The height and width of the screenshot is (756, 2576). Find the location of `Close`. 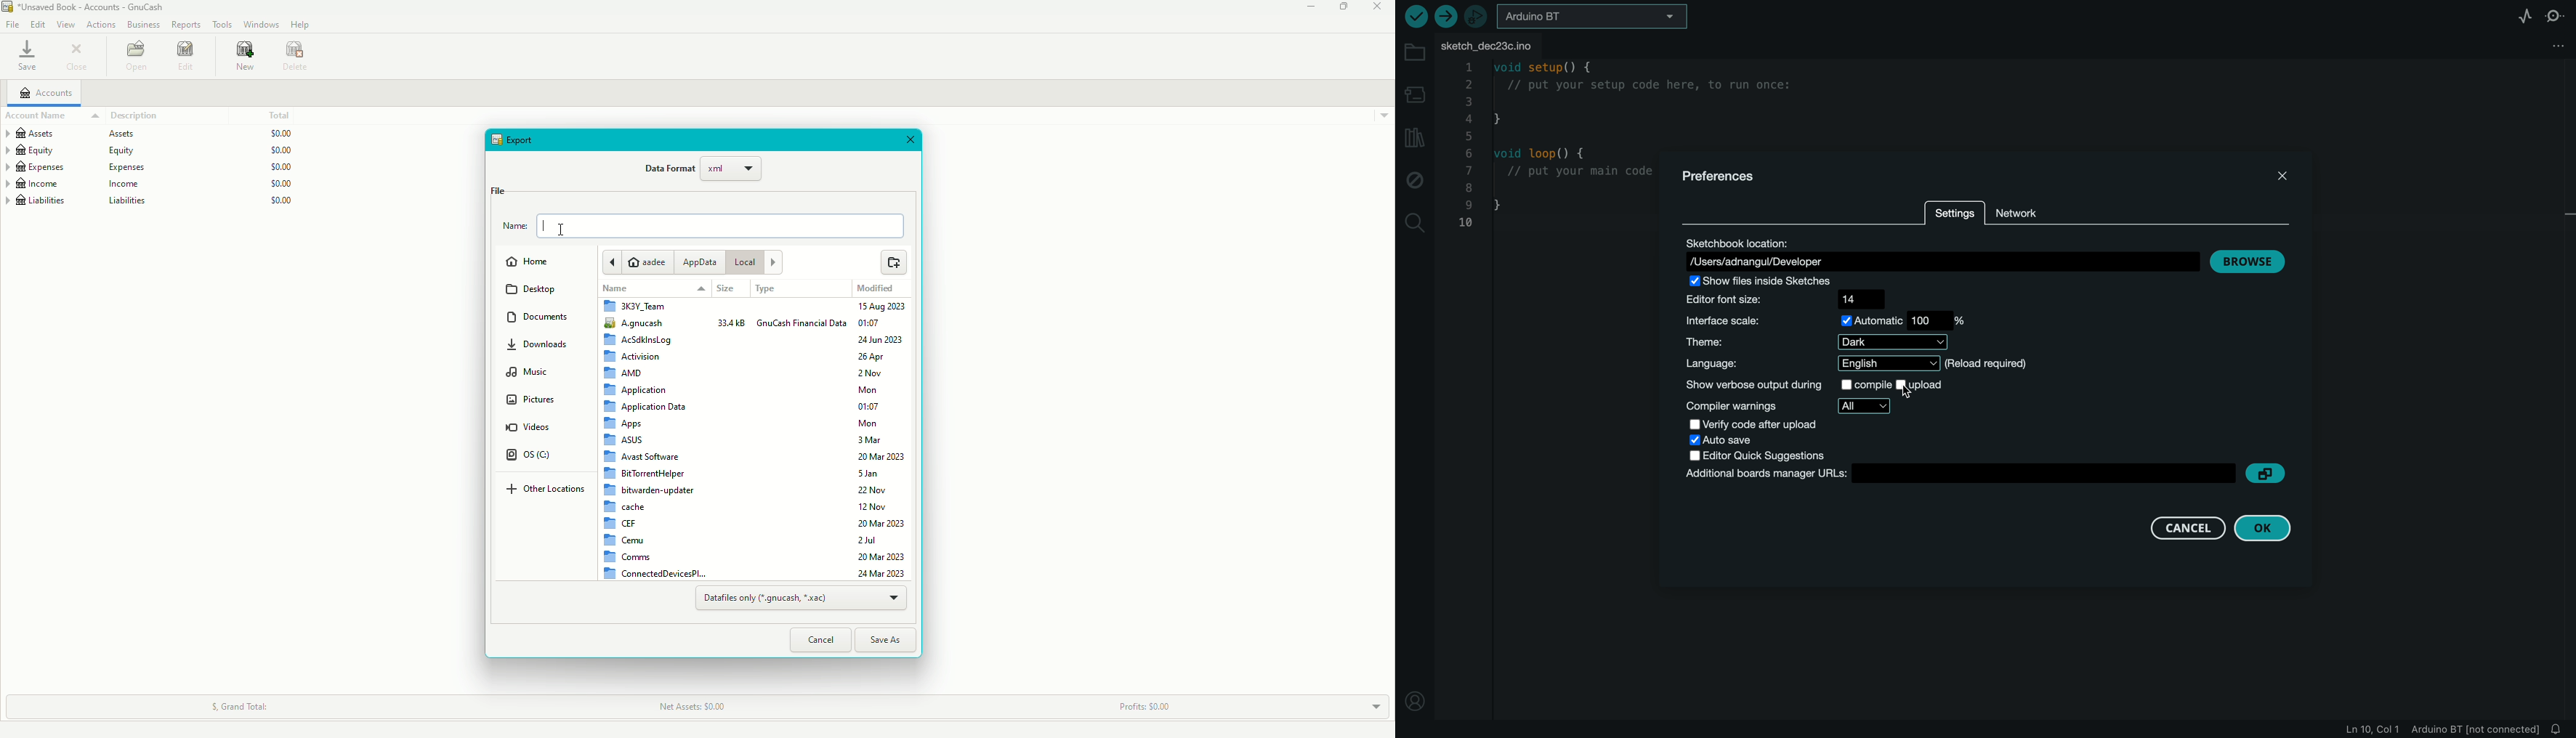

Close is located at coordinates (1379, 7).